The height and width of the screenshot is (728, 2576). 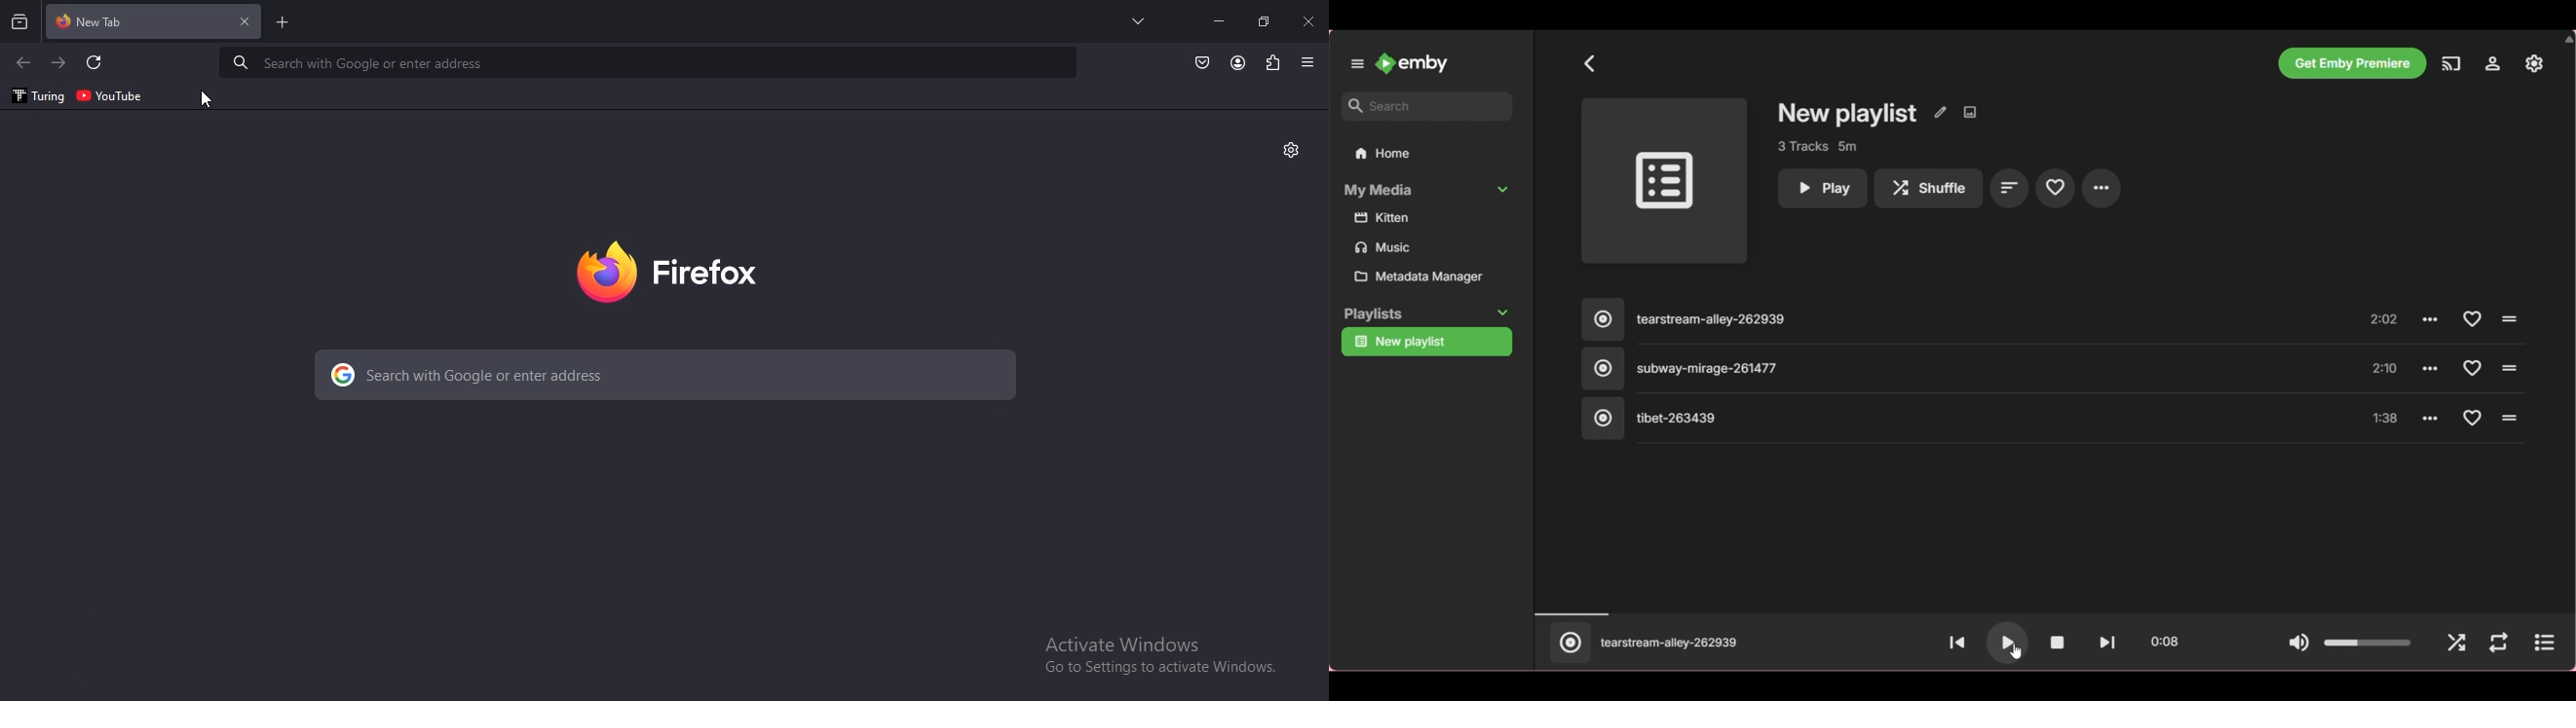 I want to click on Type in search, so click(x=1426, y=106).